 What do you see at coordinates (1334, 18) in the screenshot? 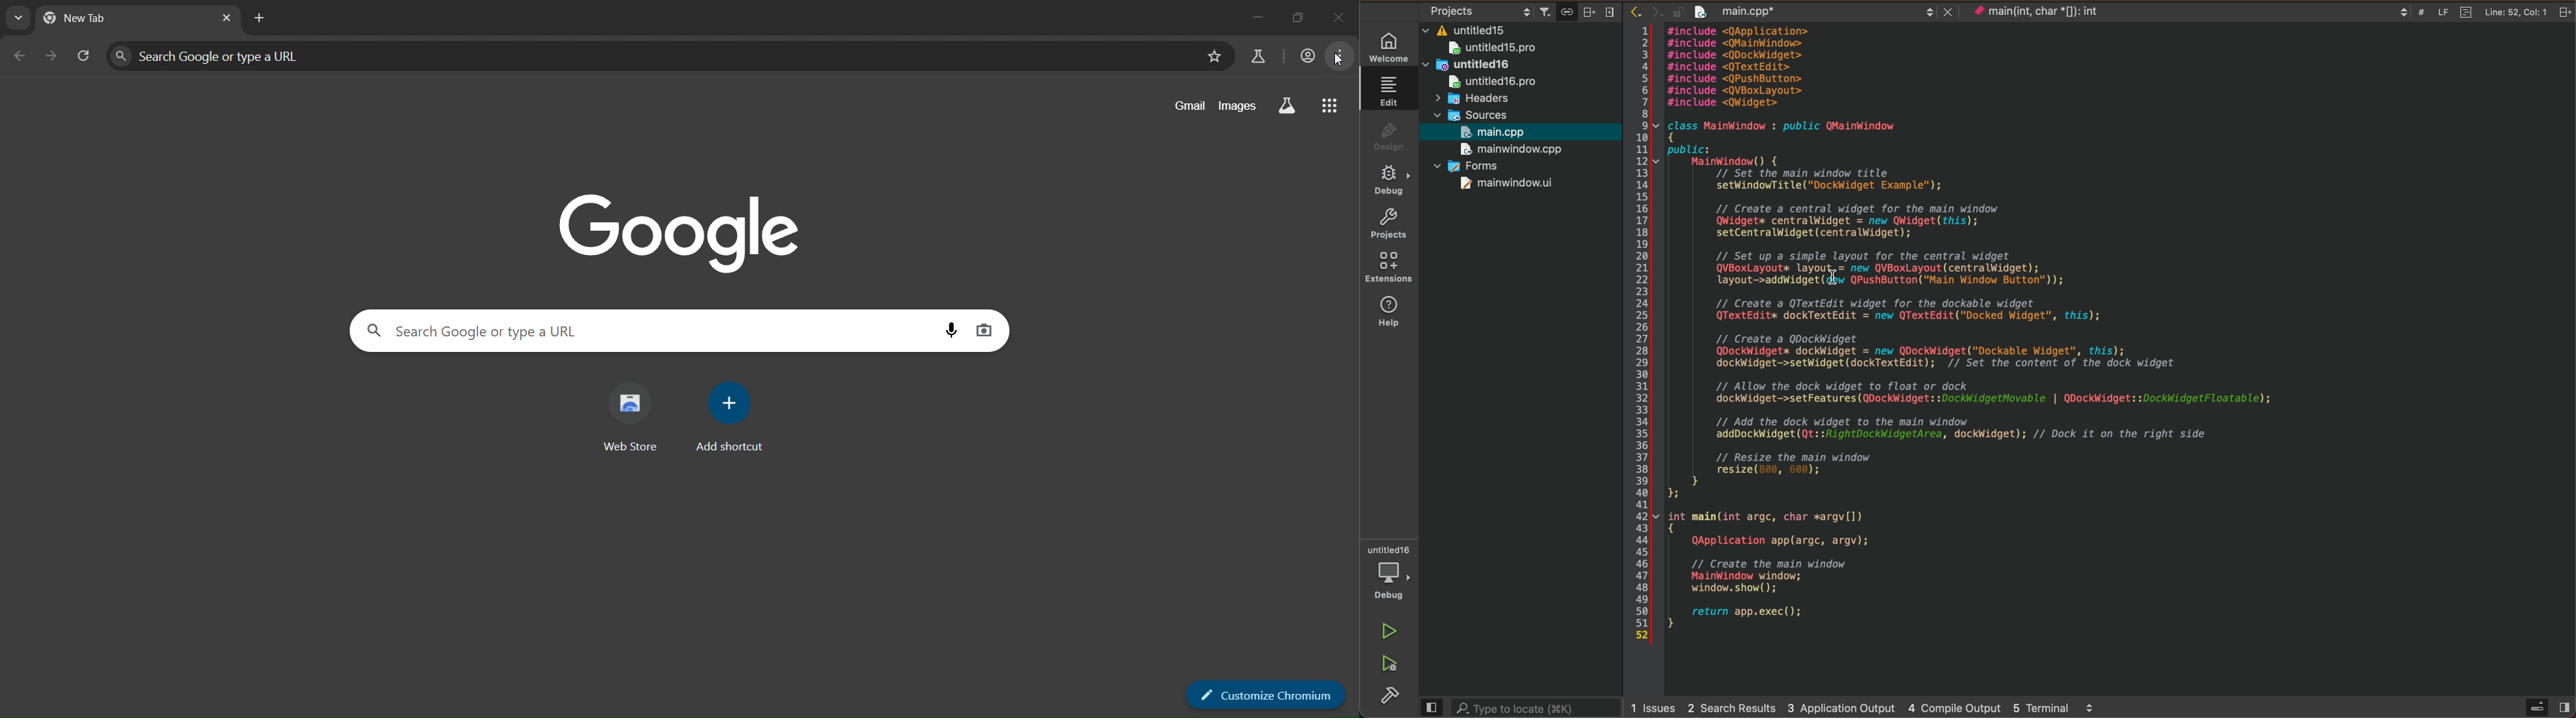
I see `close` at bounding box center [1334, 18].